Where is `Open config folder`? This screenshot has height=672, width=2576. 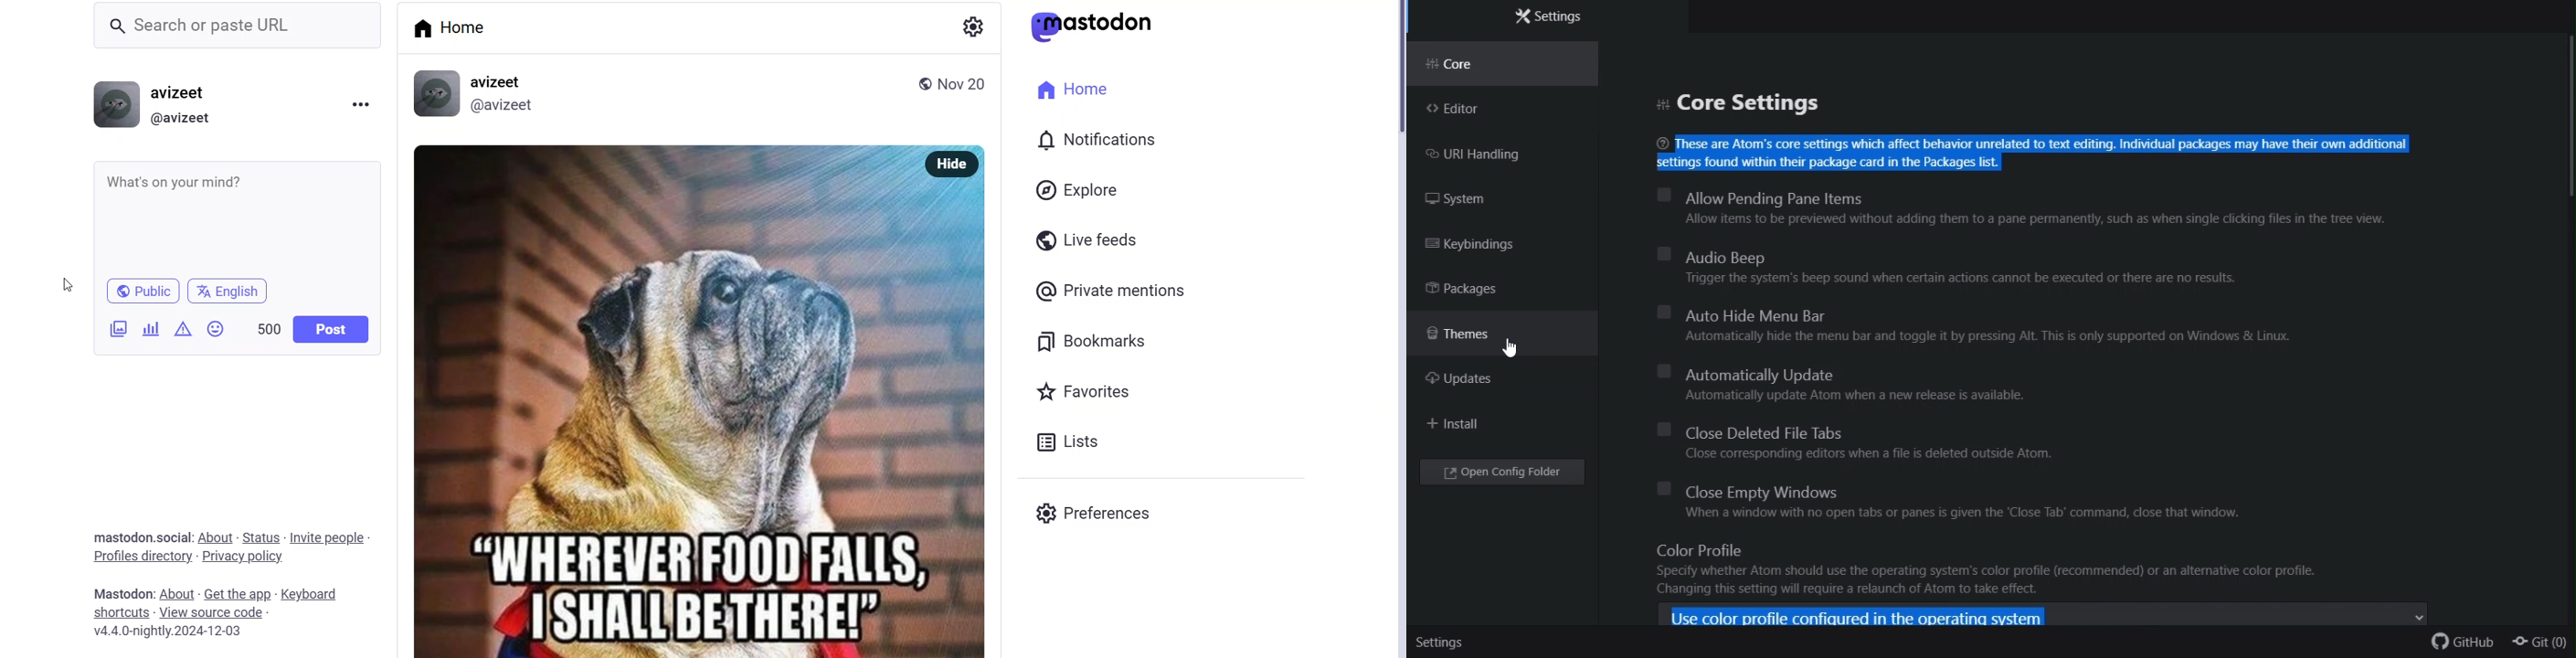 Open config folder is located at coordinates (1500, 471).